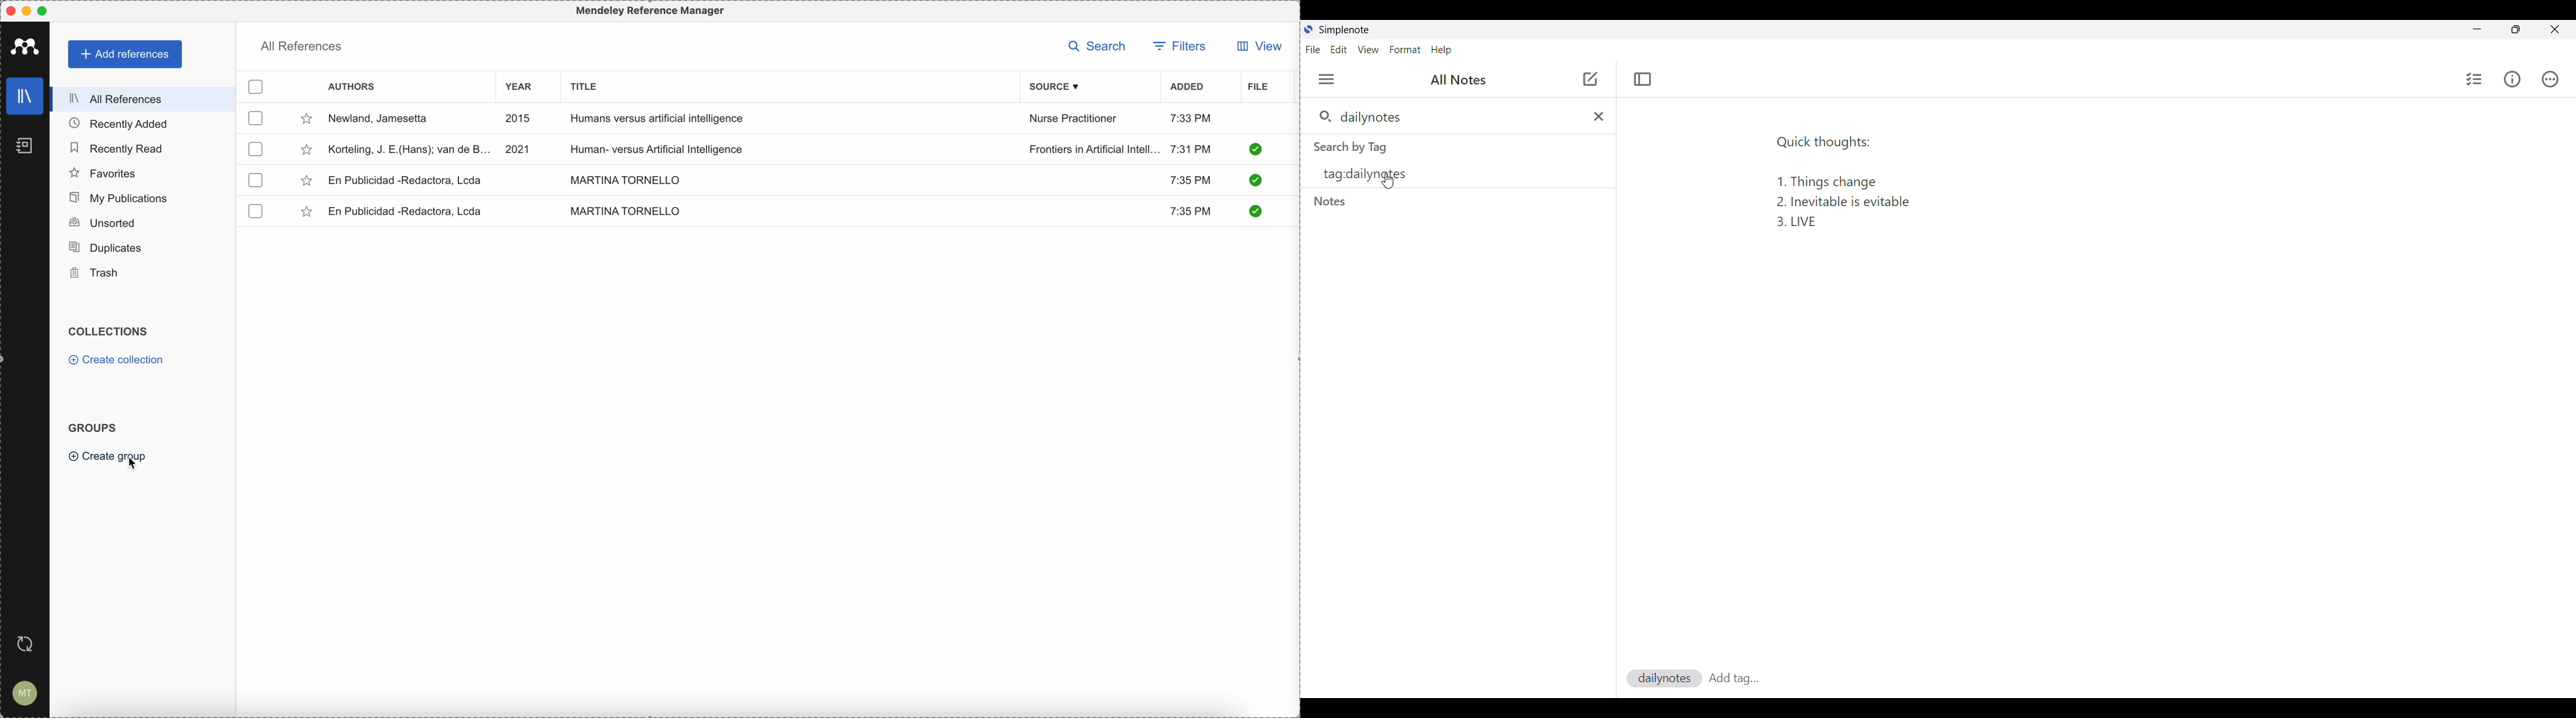 The height and width of the screenshot is (728, 2576). I want to click on 7:31 PM, so click(1191, 148).